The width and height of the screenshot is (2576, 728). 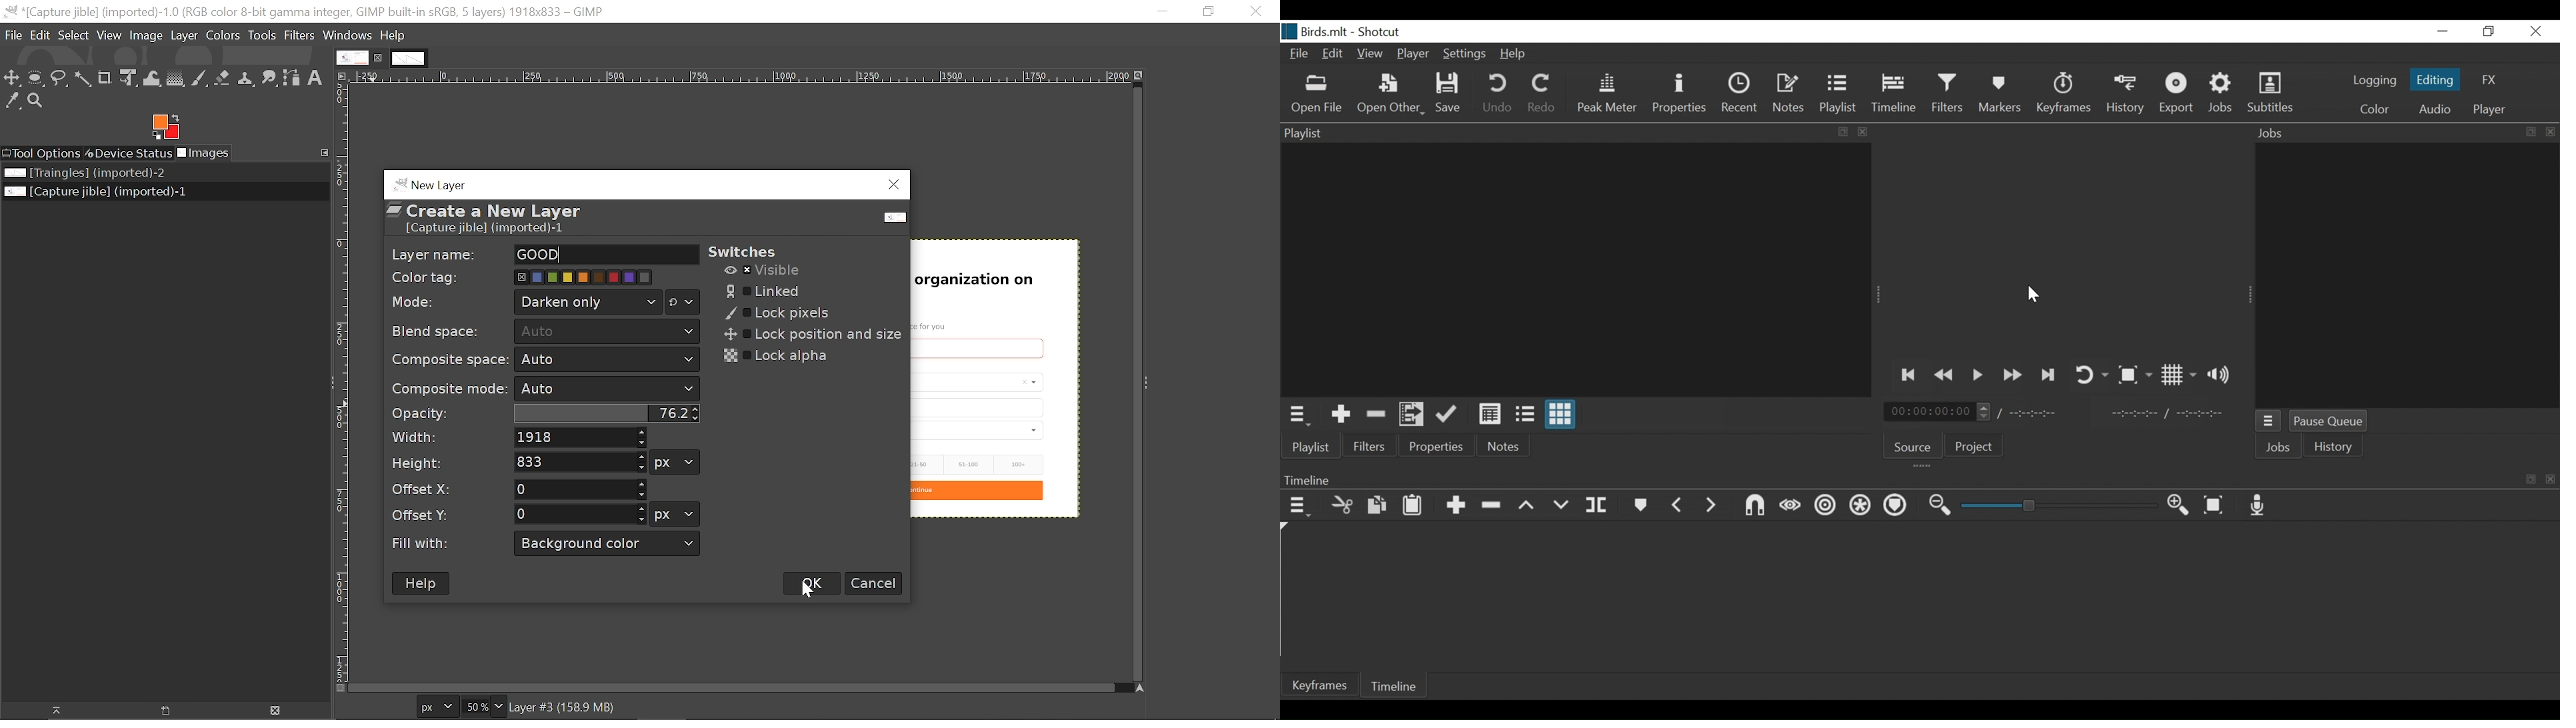 What do you see at coordinates (1315, 31) in the screenshot?
I see `File Name` at bounding box center [1315, 31].